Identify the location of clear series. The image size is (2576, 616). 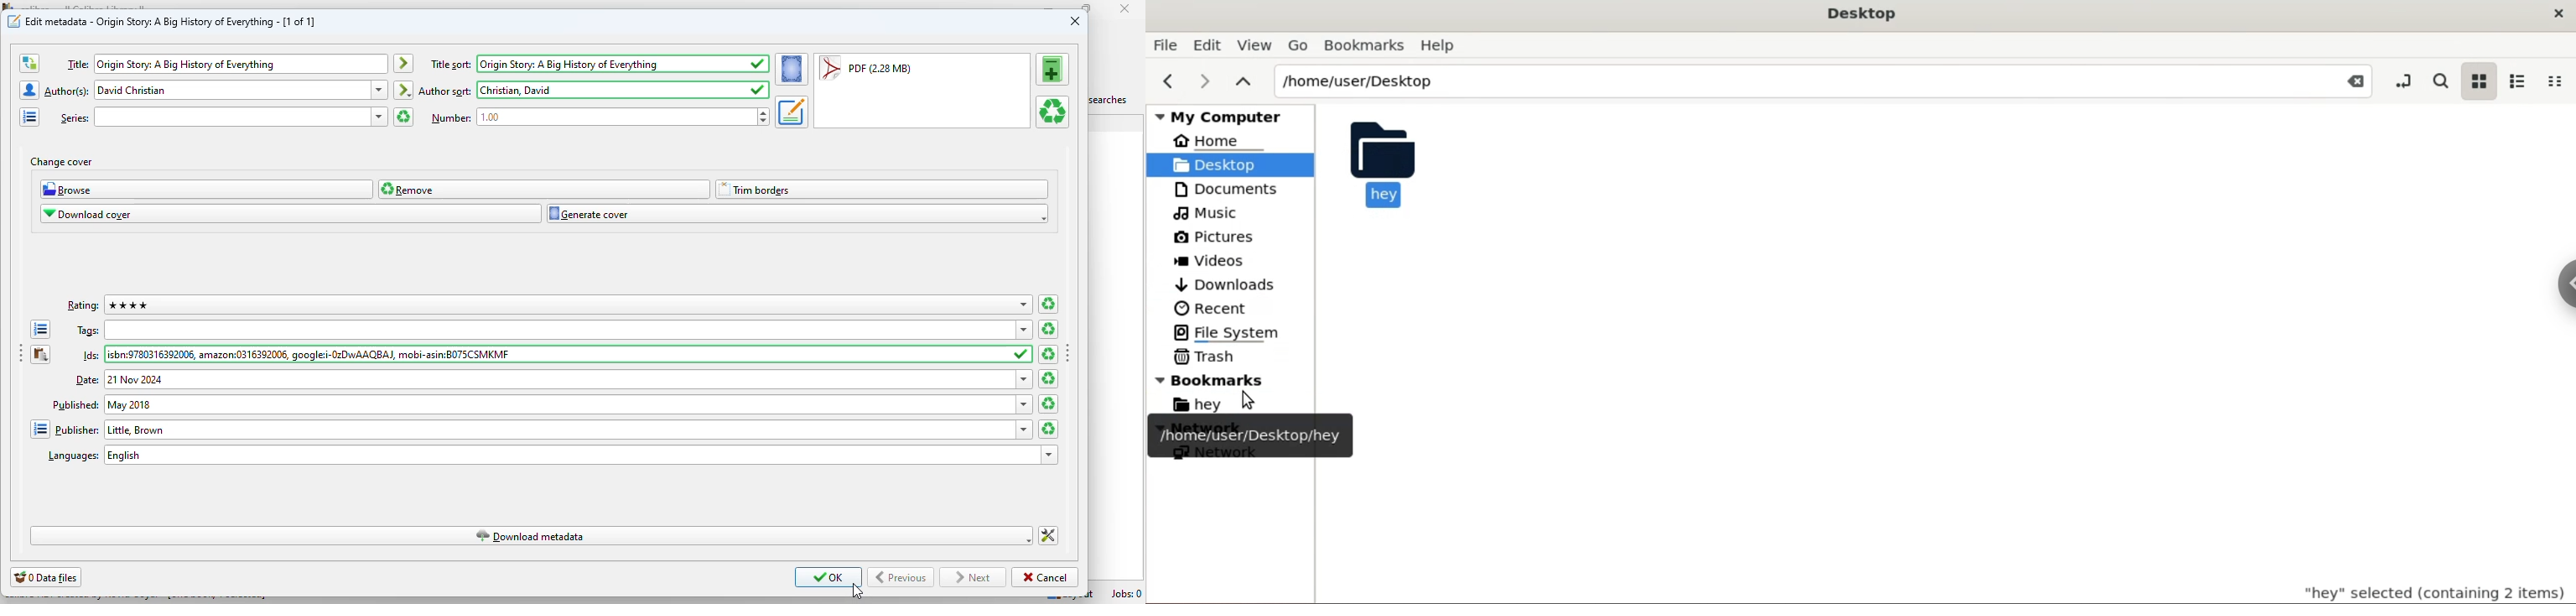
(403, 117).